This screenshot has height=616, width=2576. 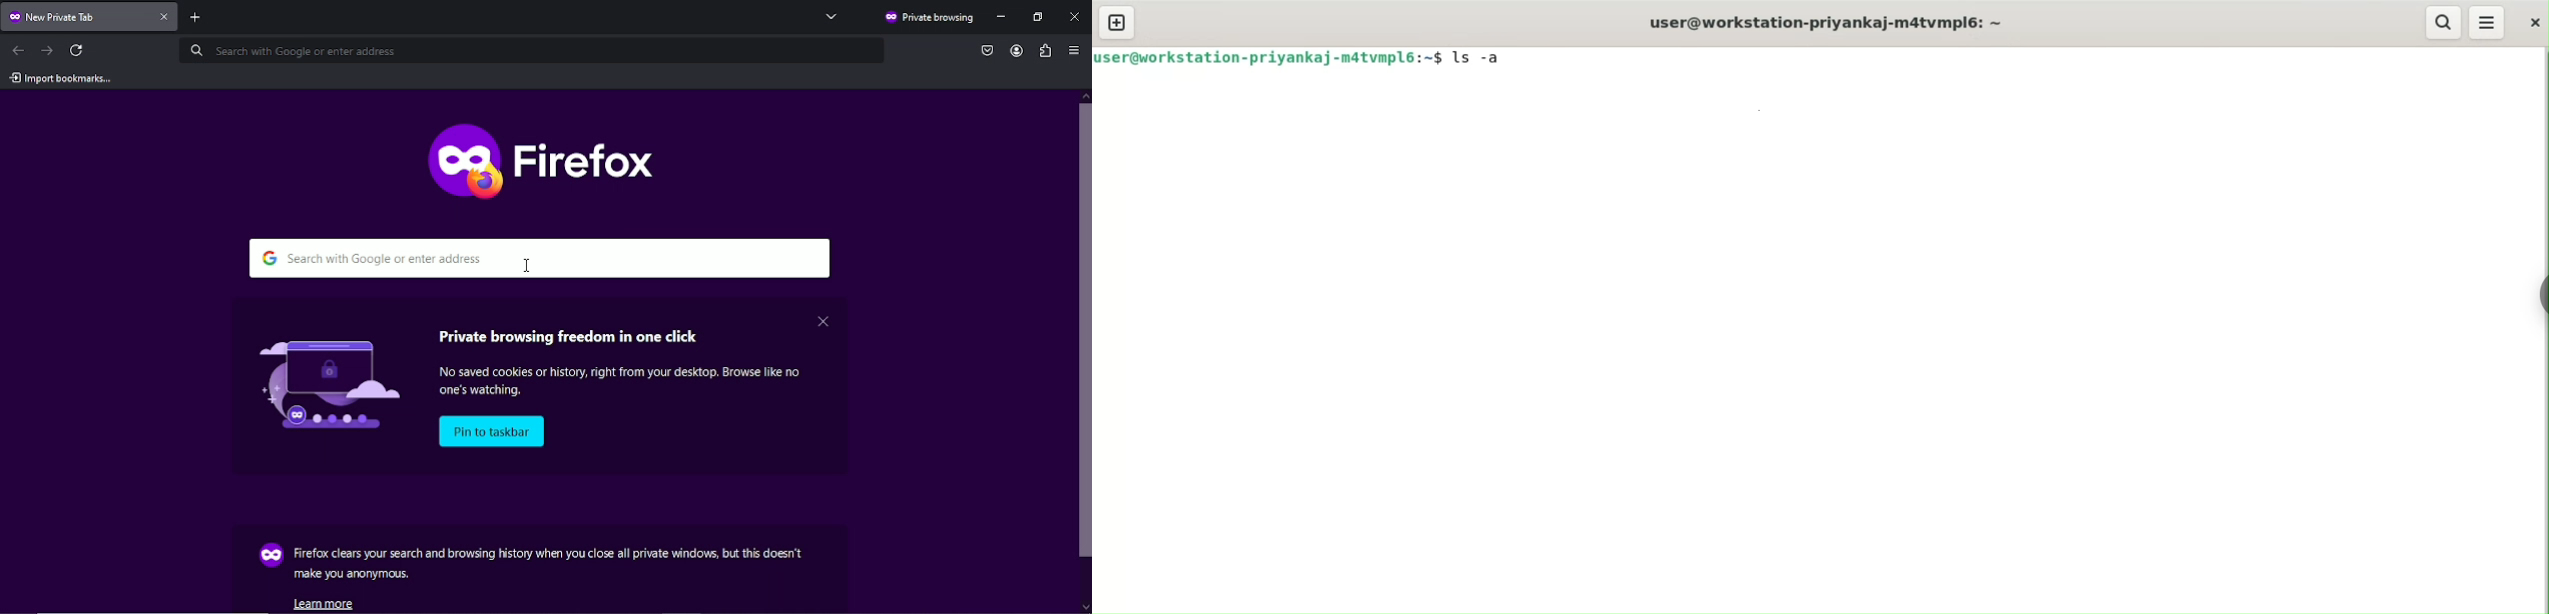 What do you see at coordinates (928, 18) in the screenshot?
I see `private browsing` at bounding box center [928, 18].